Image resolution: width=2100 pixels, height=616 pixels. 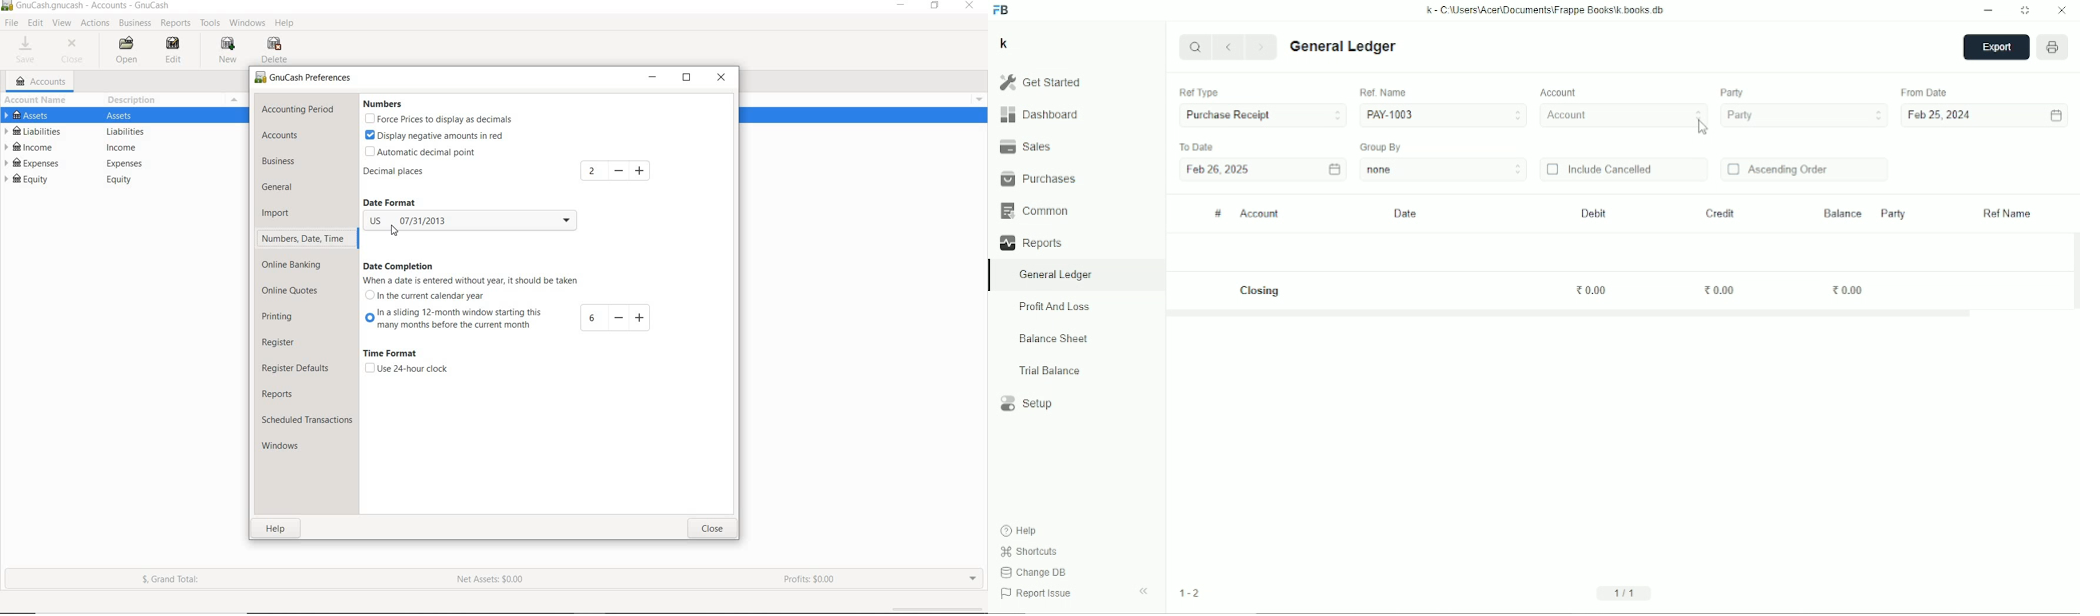 What do you see at coordinates (1039, 114) in the screenshot?
I see `Dashboard` at bounding box center [1039, 114].